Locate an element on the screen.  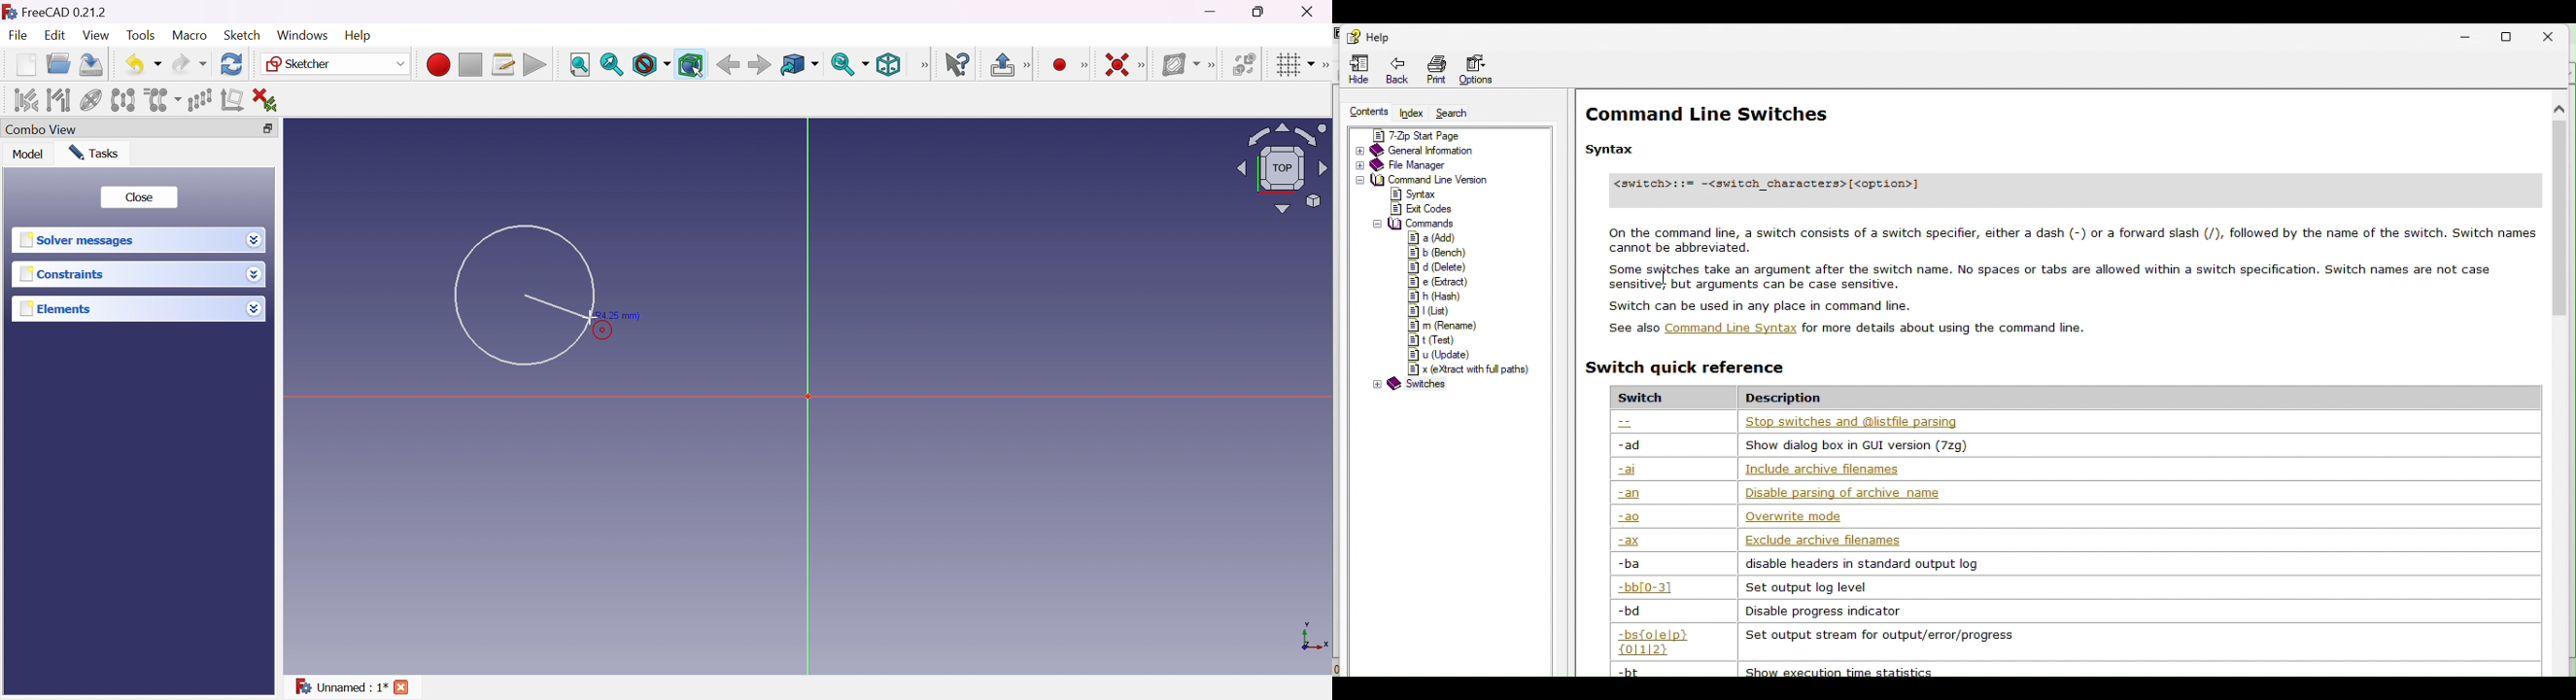
set output log level is located at coordinates (1810, 586).